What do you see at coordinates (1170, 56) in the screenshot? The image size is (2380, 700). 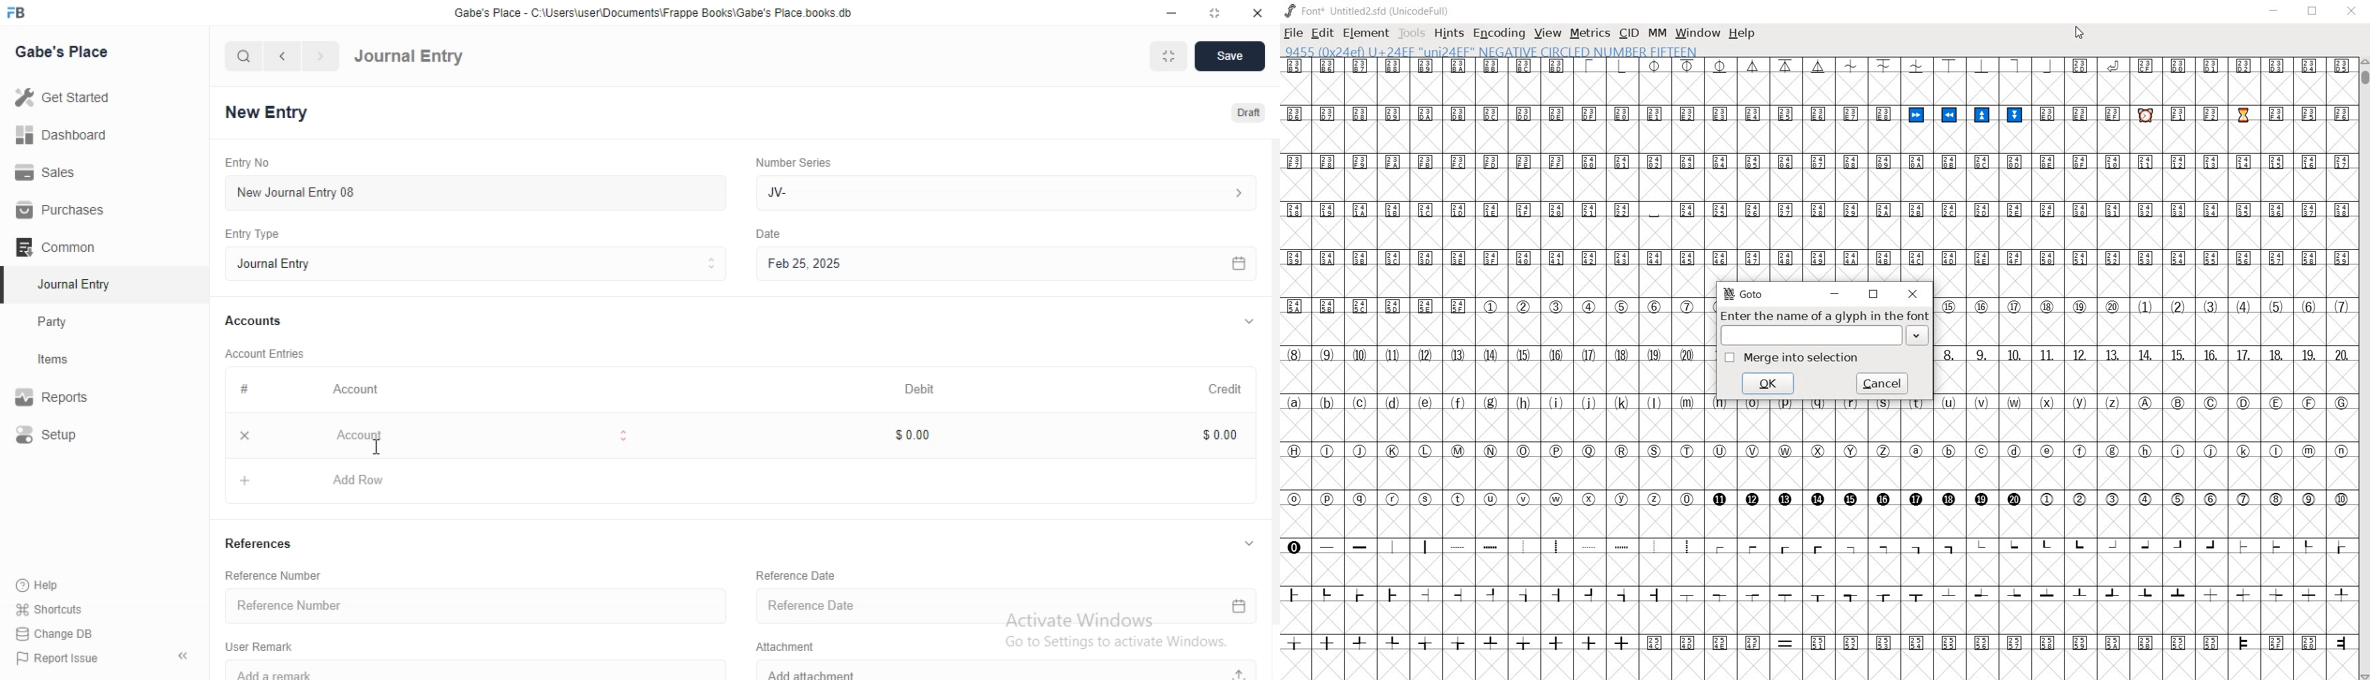 I see `Fit to Window` at bounding box center [1170, 56].